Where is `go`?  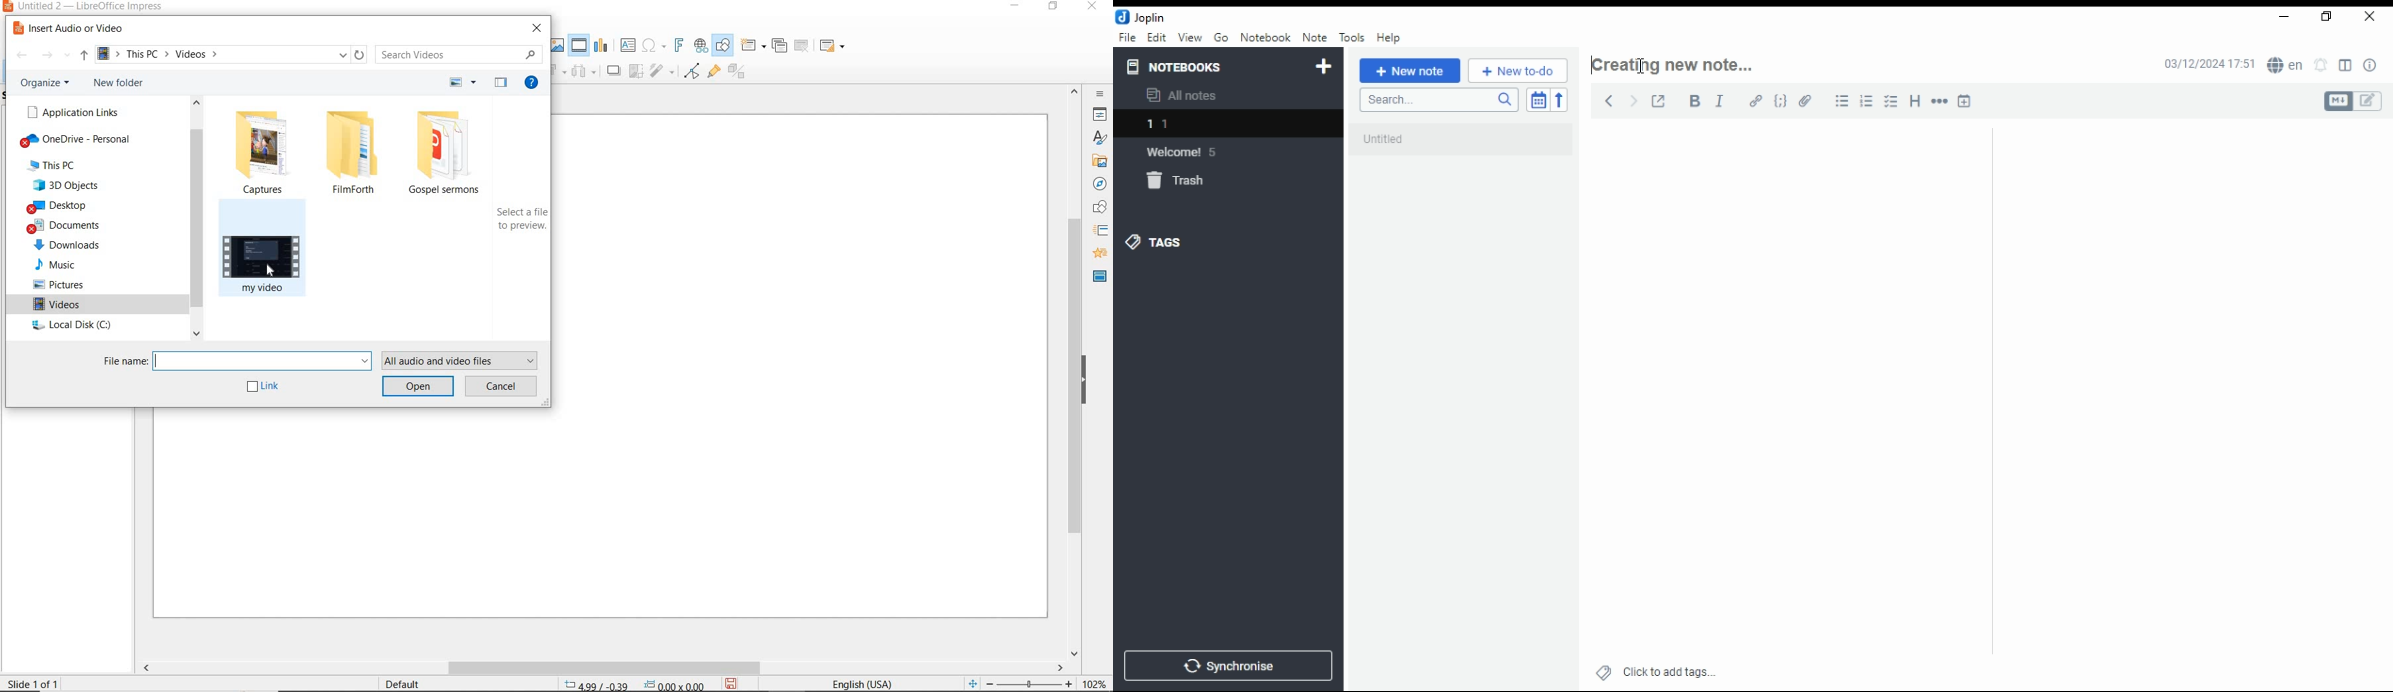
go is located at coordinates (1221, 38).